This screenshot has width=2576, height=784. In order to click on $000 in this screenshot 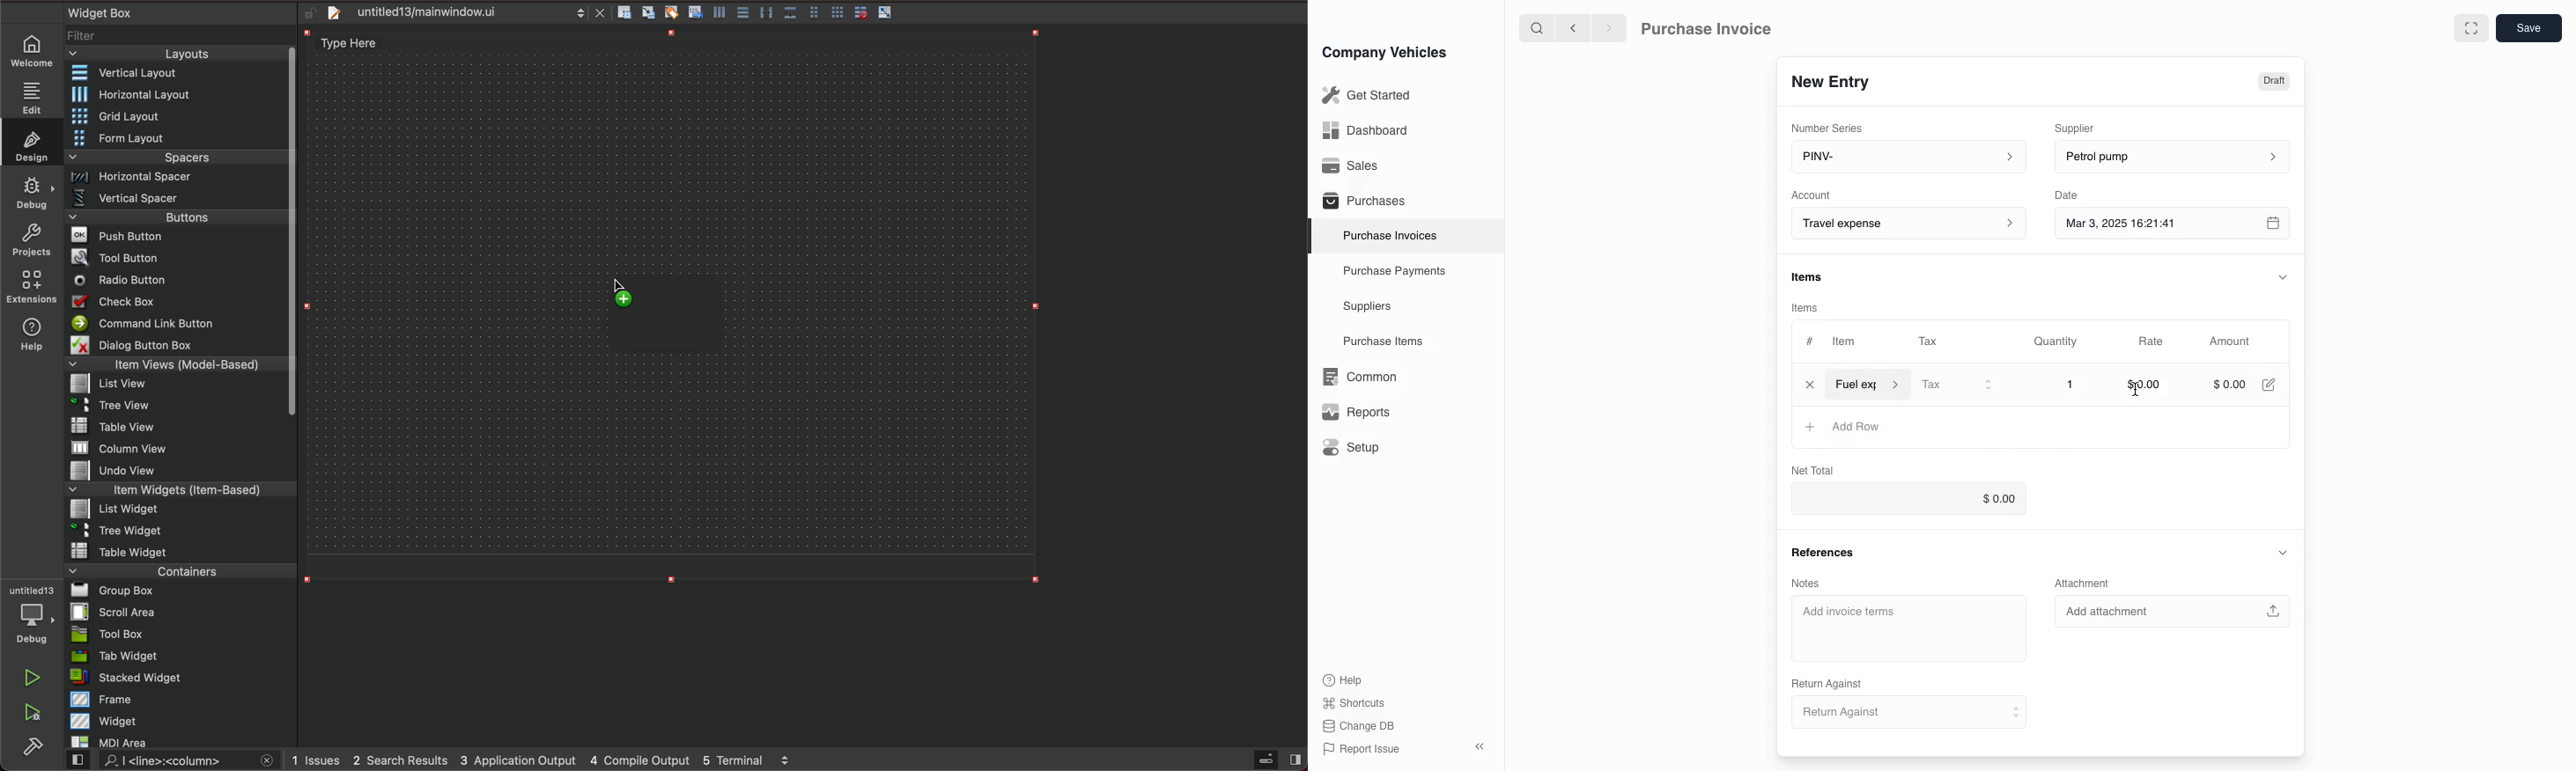, I will do `click(2229, 386)`.